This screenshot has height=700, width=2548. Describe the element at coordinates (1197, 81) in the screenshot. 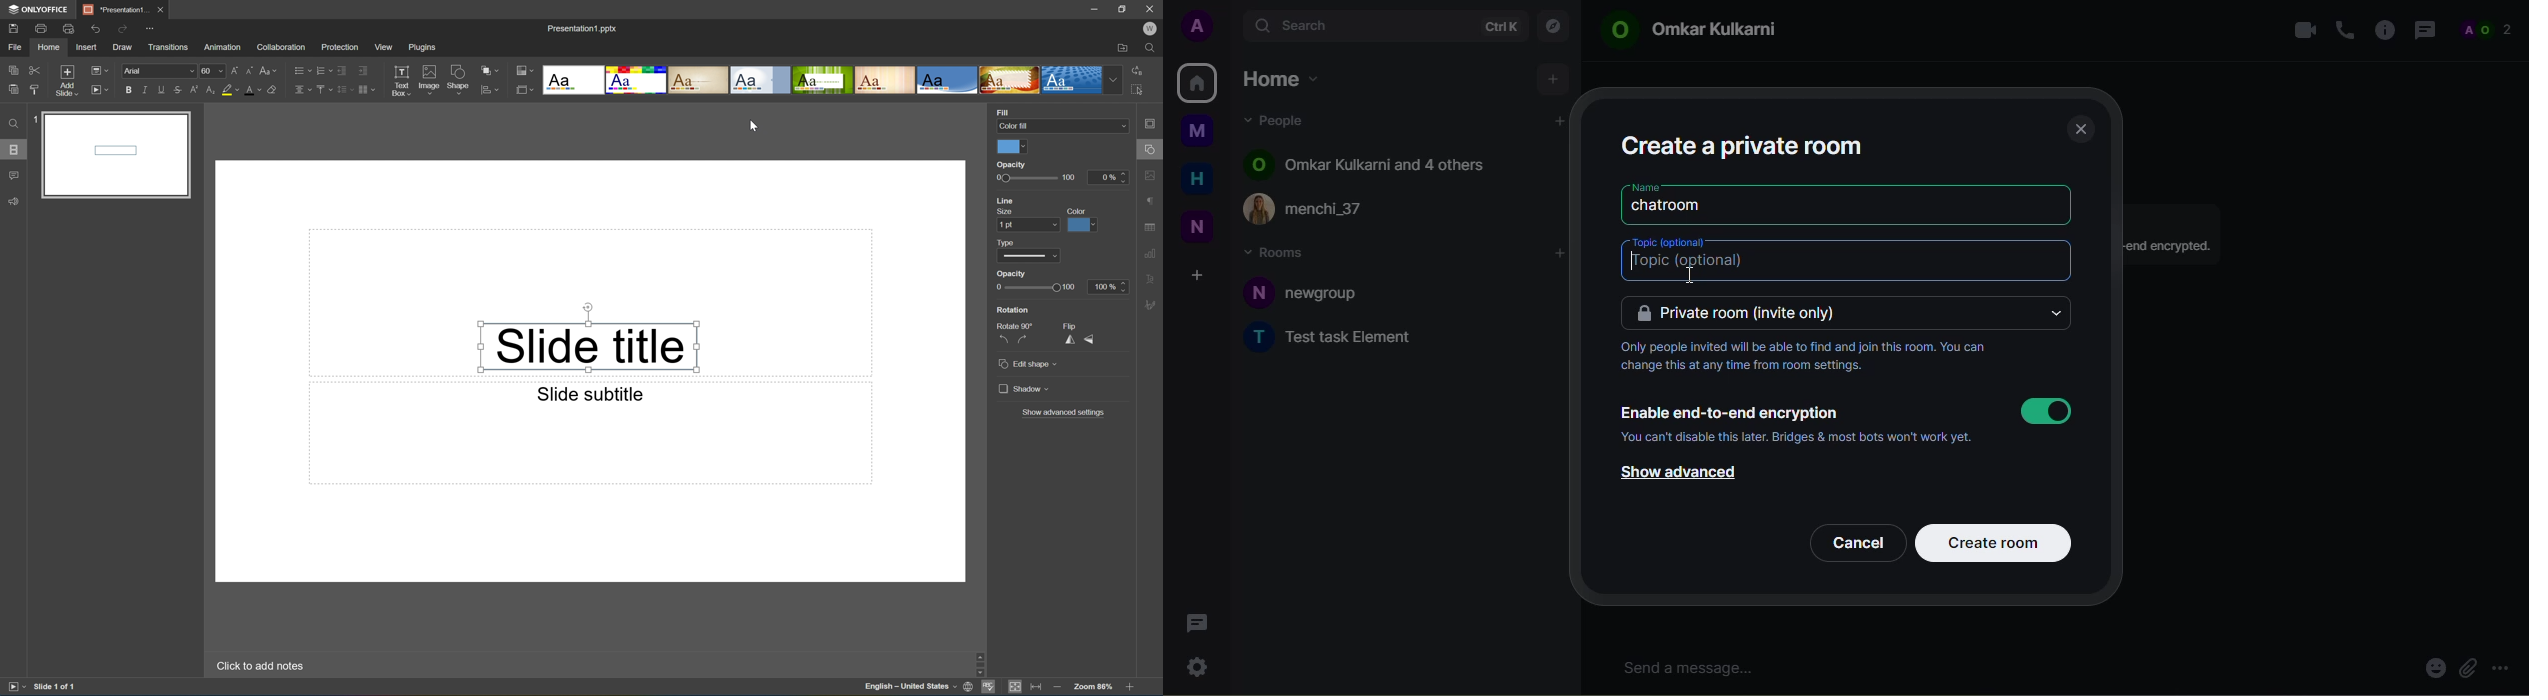

I see `home` at that location.